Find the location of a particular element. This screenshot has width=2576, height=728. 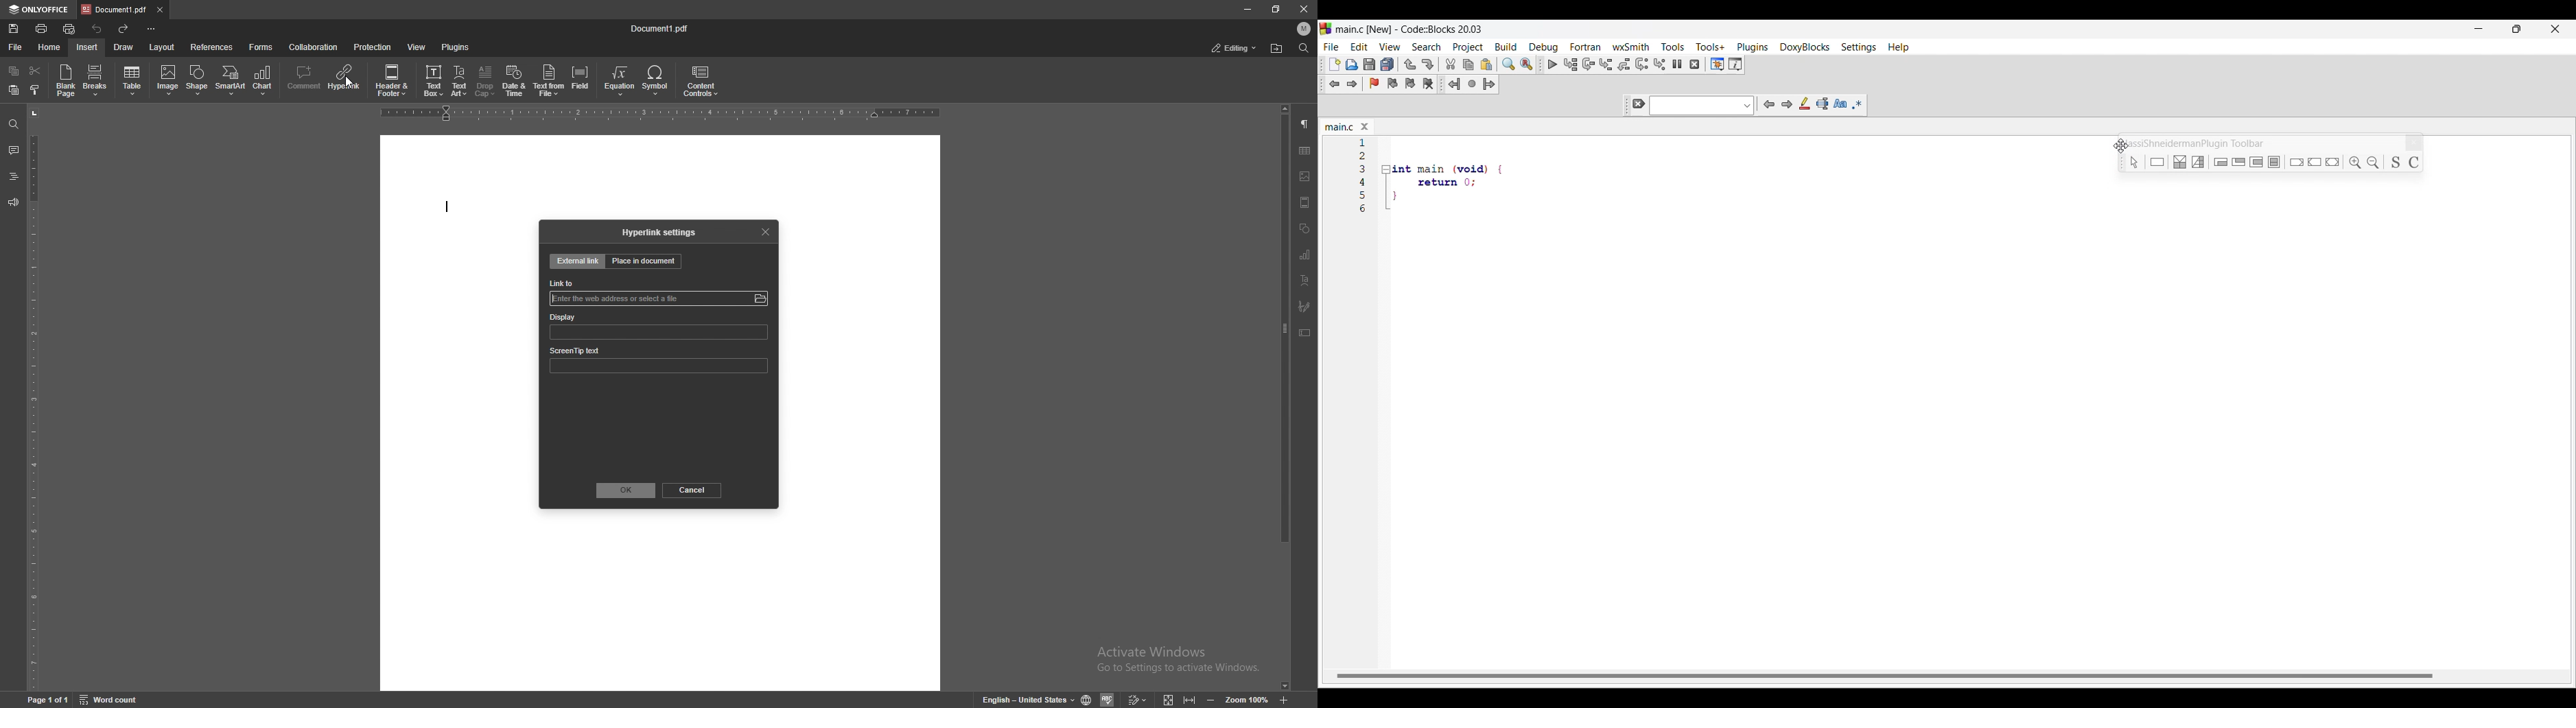

print is located at coordinates (43, 28).